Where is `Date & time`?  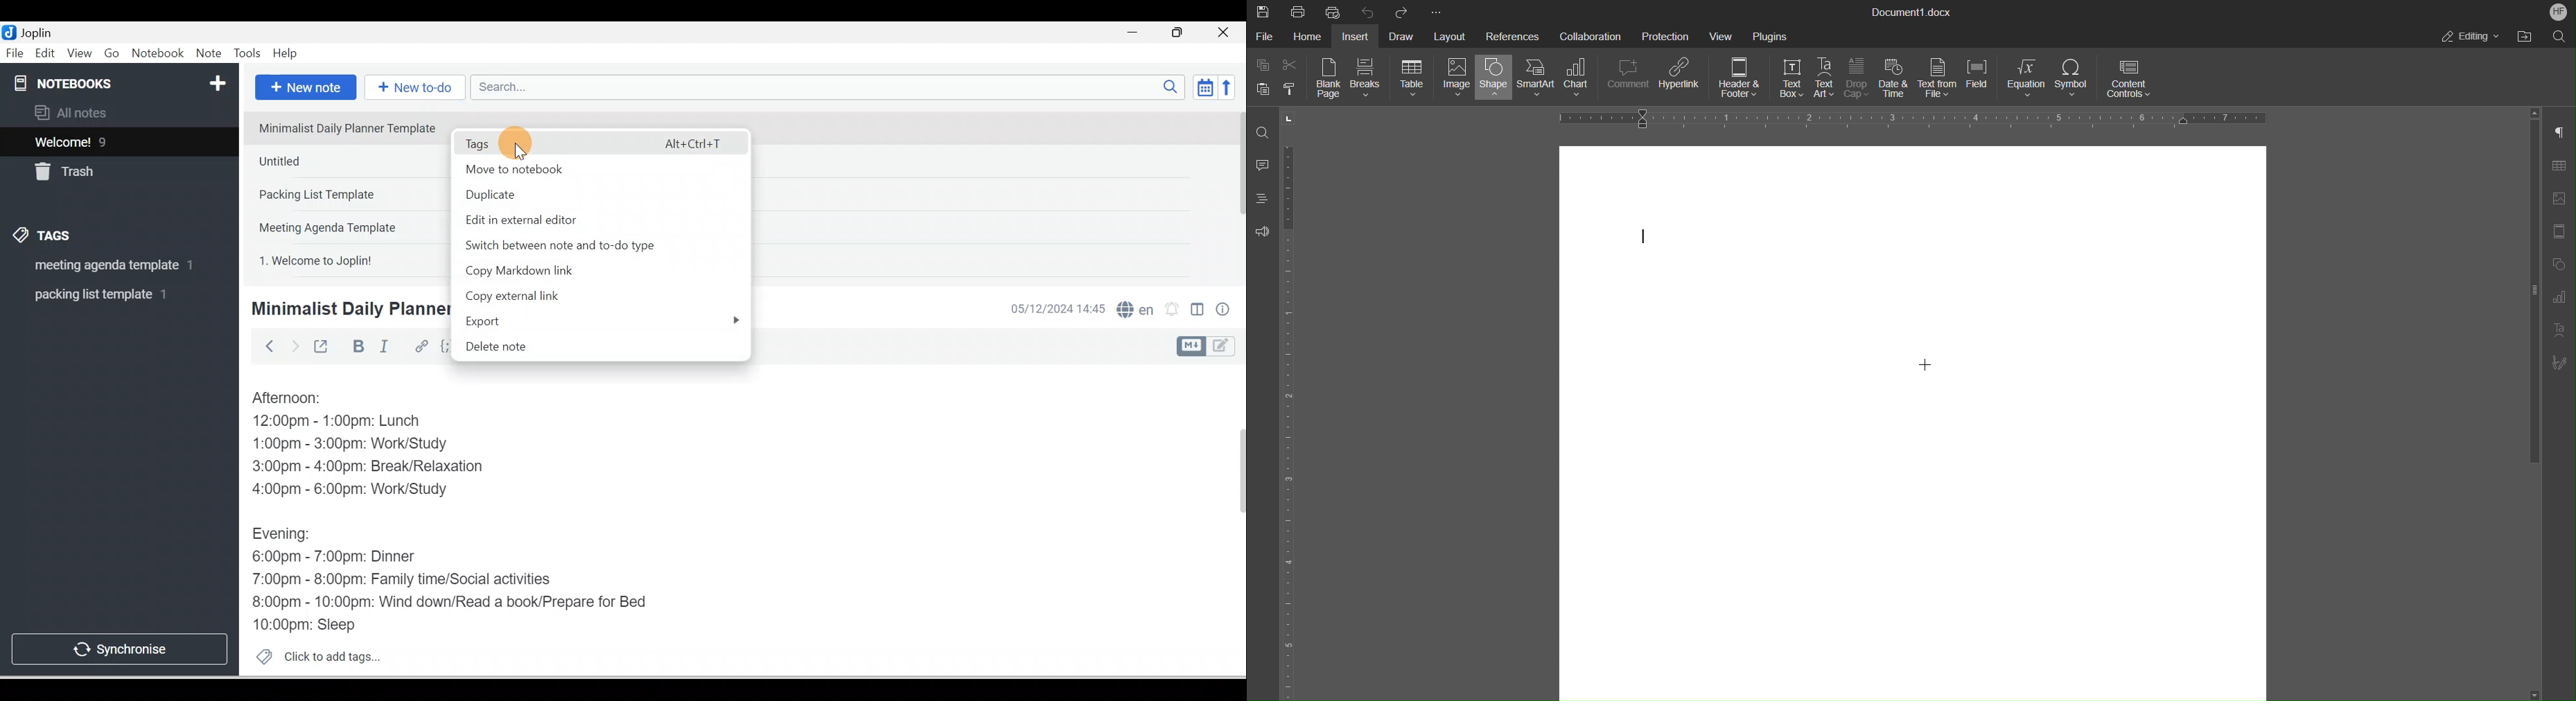
Date & time is located at coordinates (1055, 309).